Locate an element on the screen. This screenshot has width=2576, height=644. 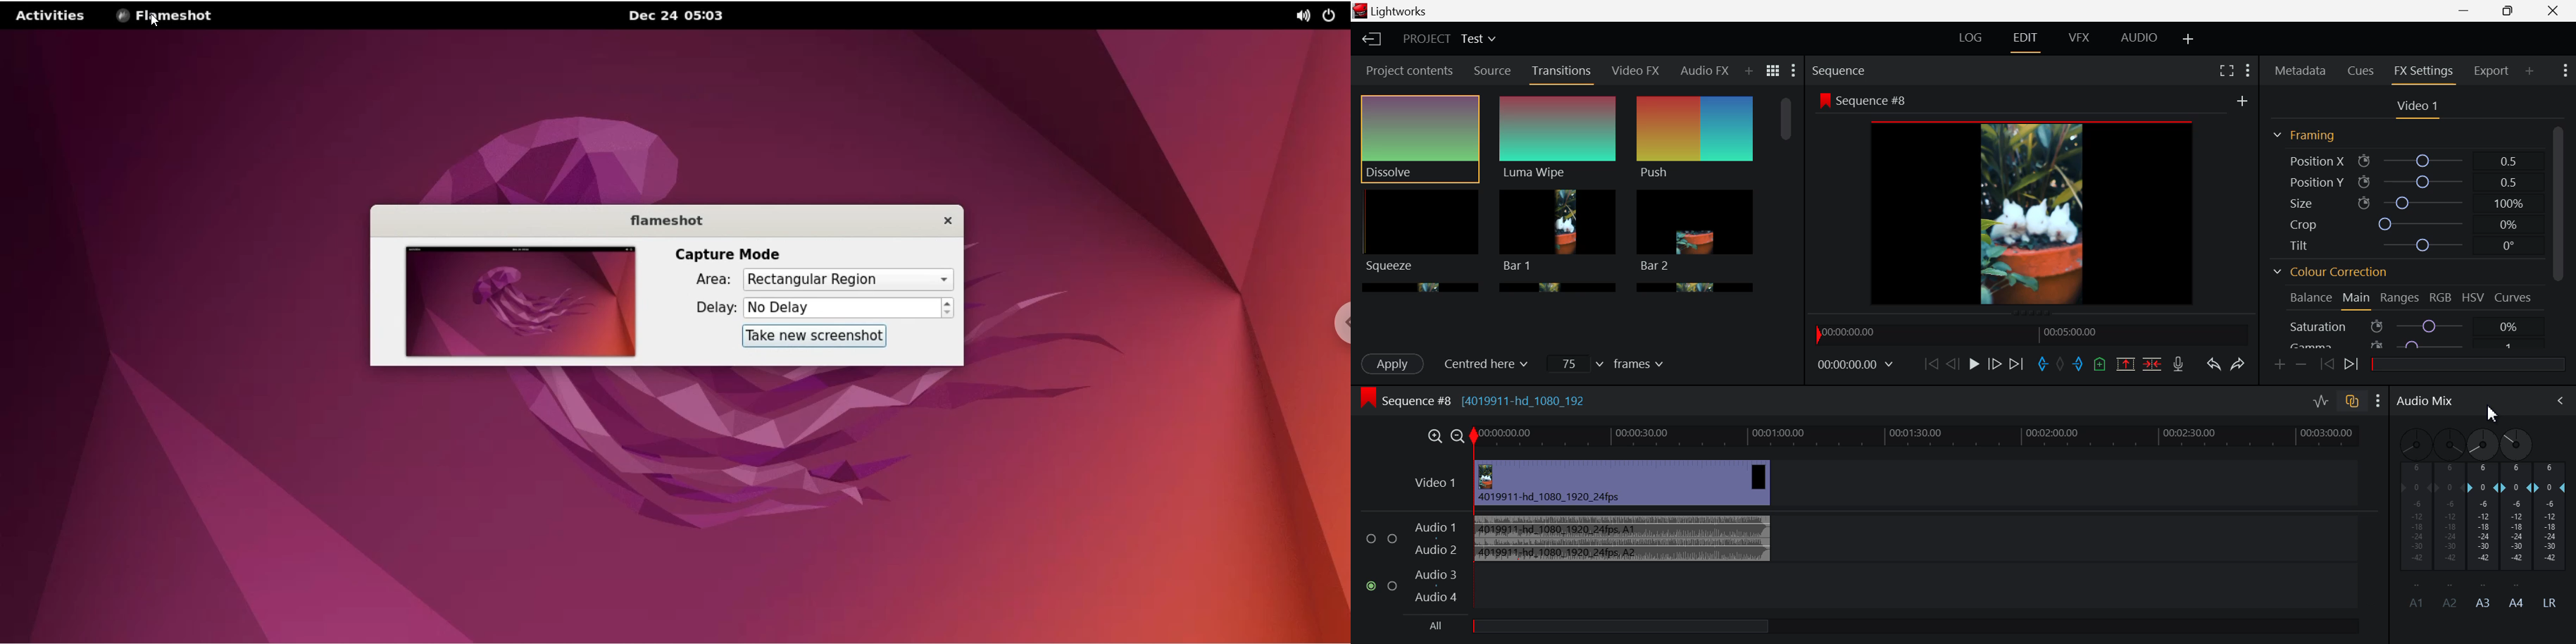
Frame Time is located at coordinates (1855, 367).